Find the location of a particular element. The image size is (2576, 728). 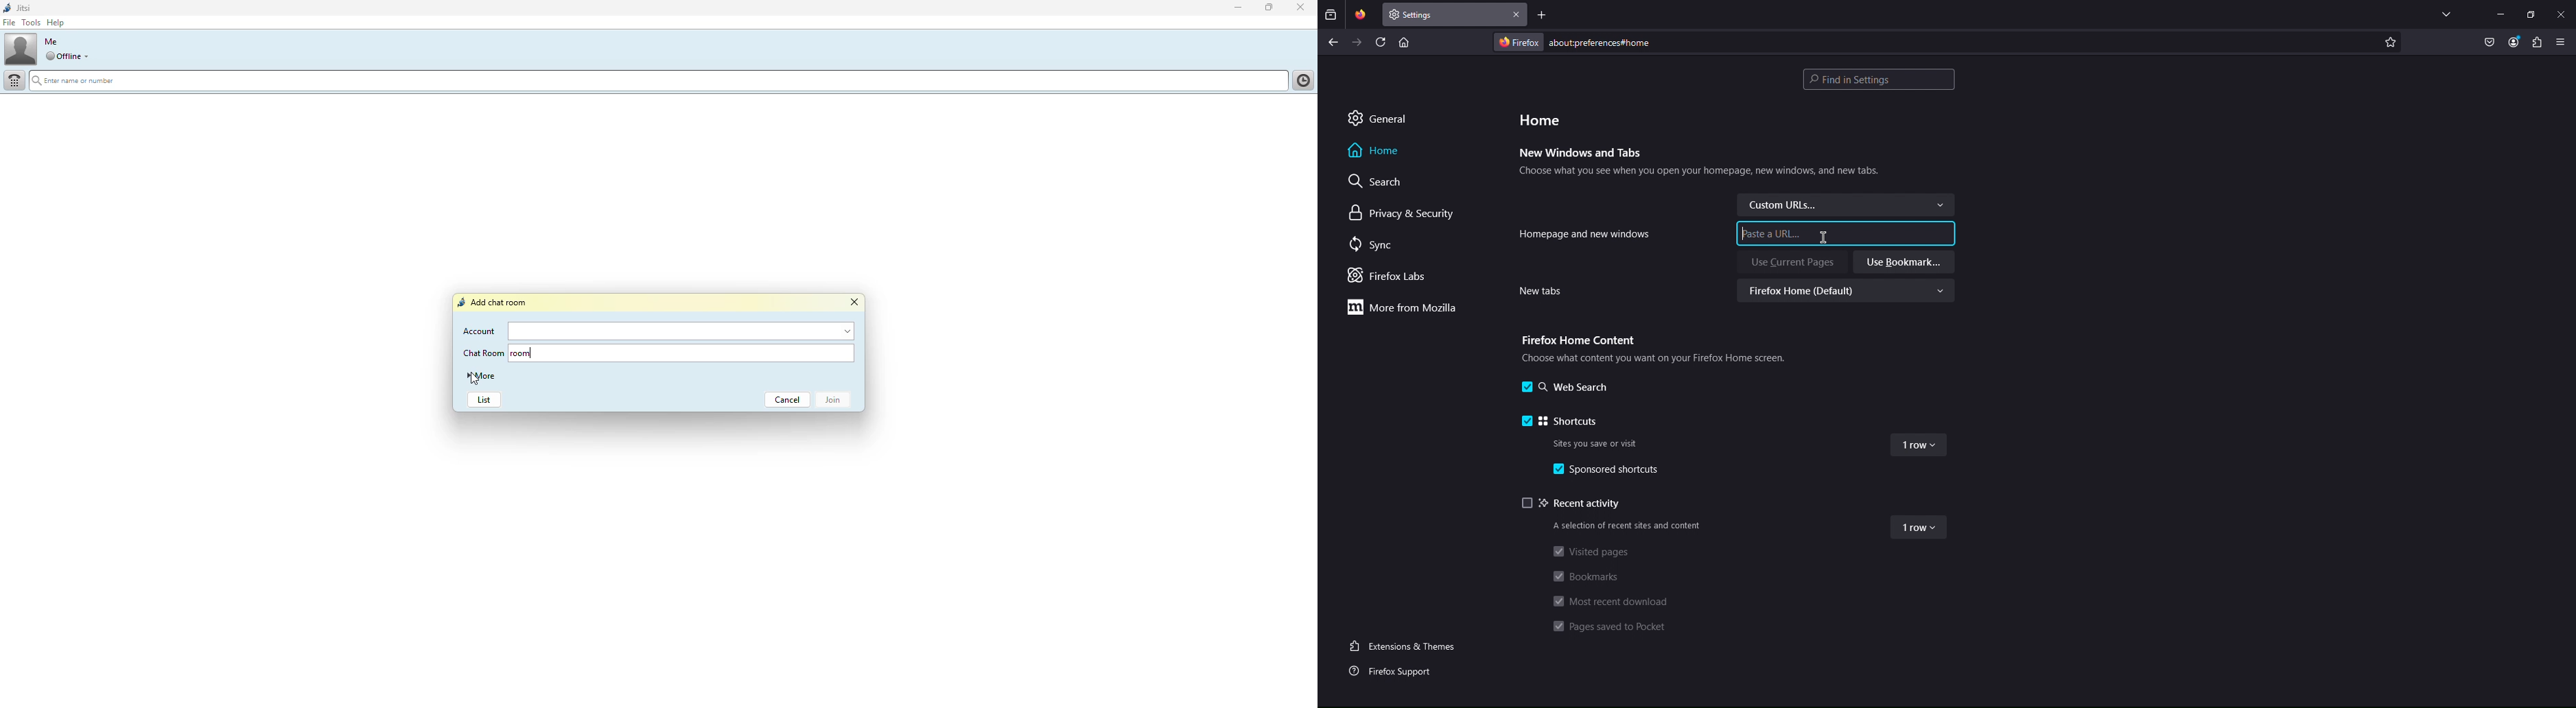

me is located at coordinates (51, 41).